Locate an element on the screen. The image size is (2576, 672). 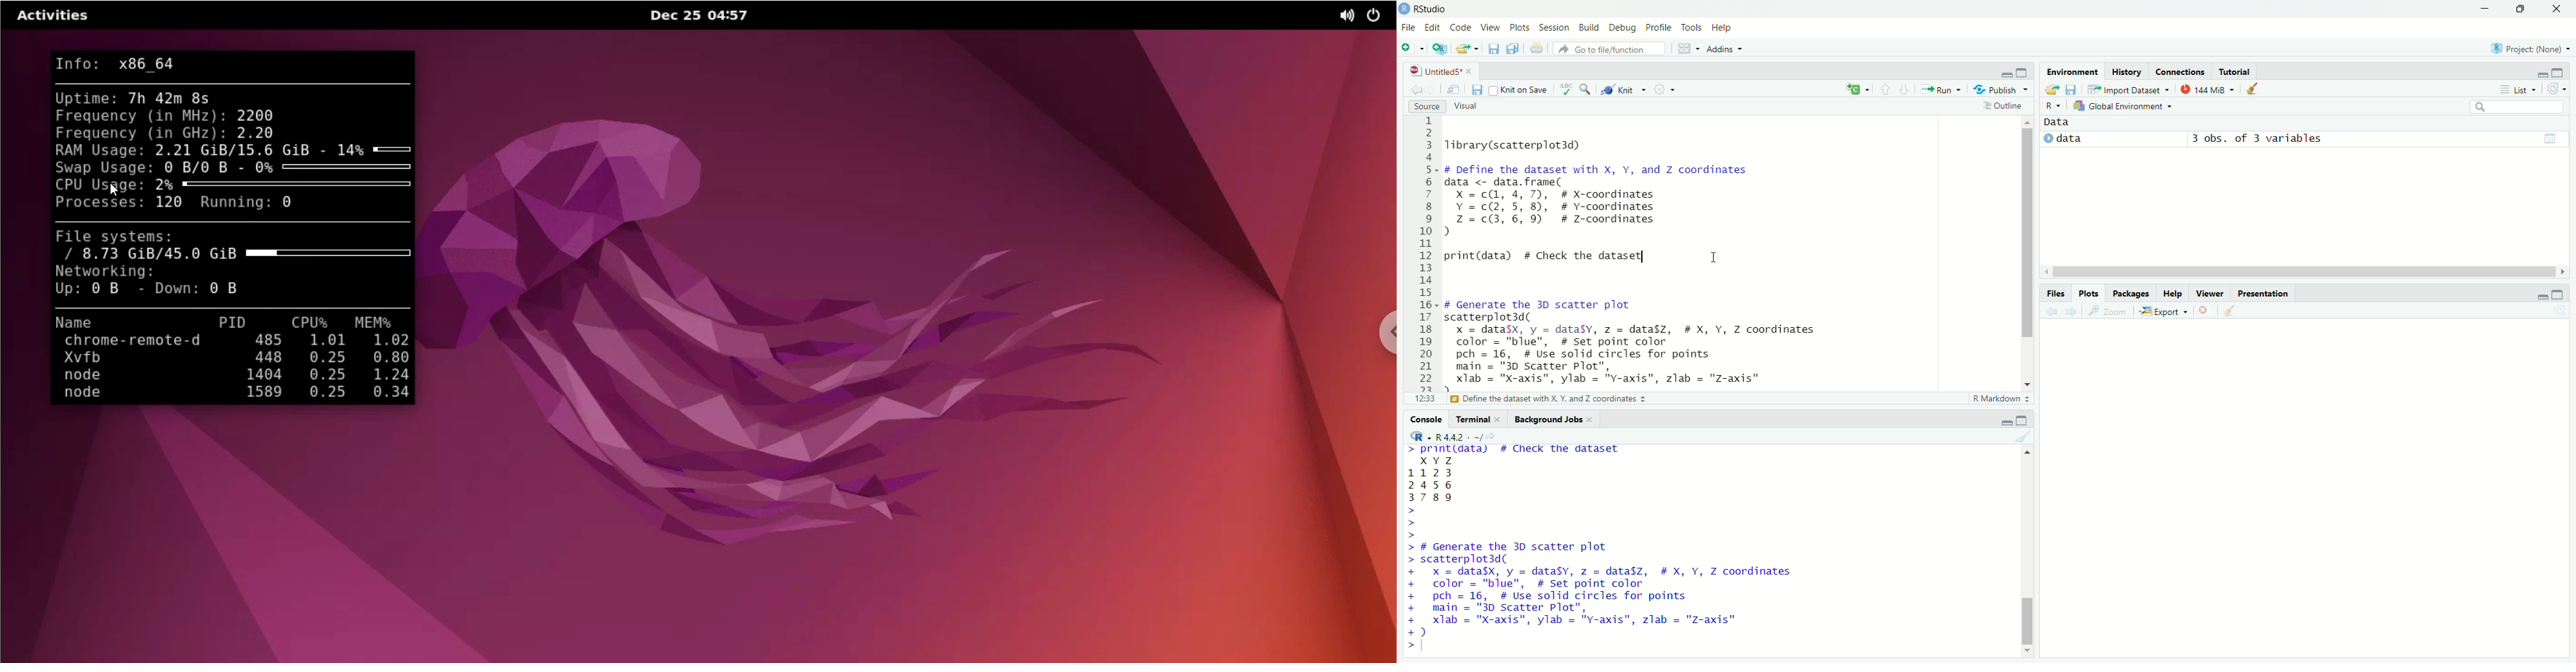
maximize is located at coordinates (2564, 292).